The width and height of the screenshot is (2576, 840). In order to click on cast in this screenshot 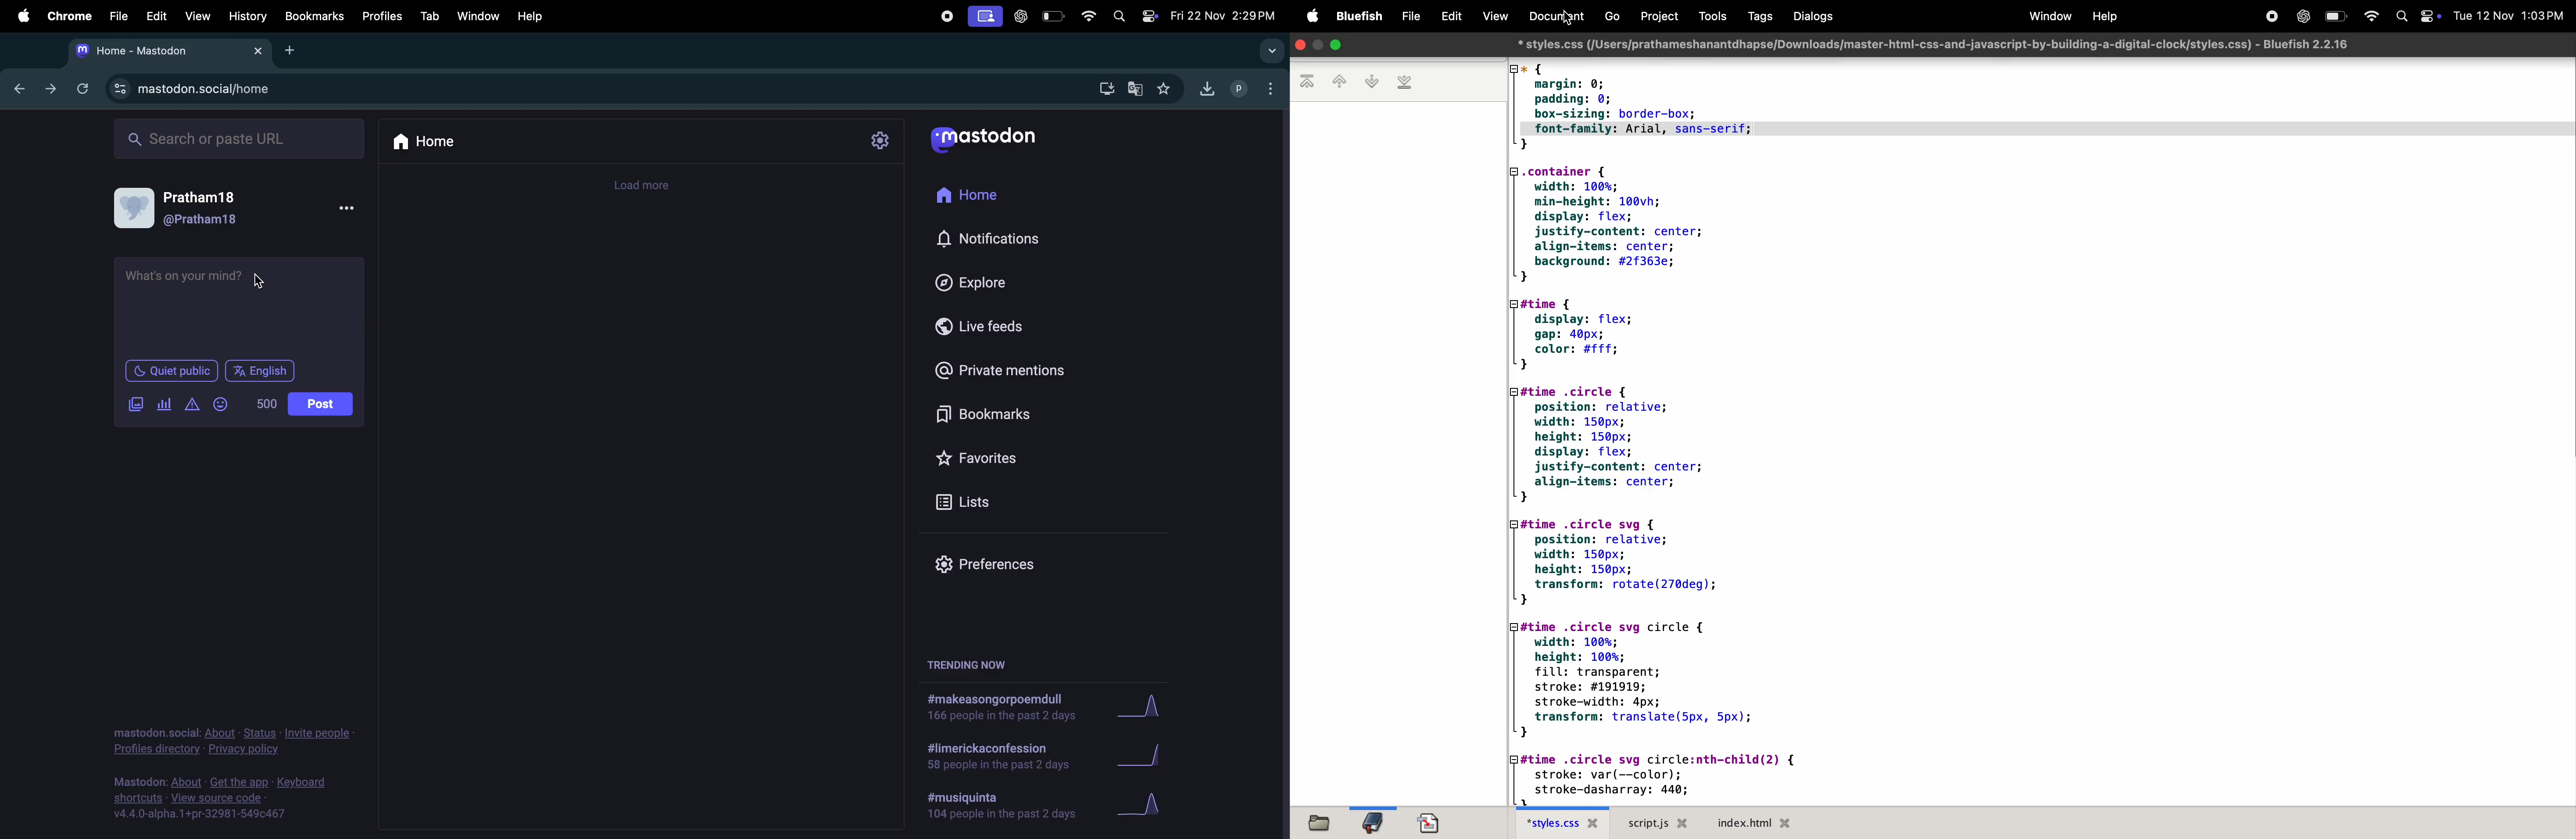, I will do `click(984, 17)`.